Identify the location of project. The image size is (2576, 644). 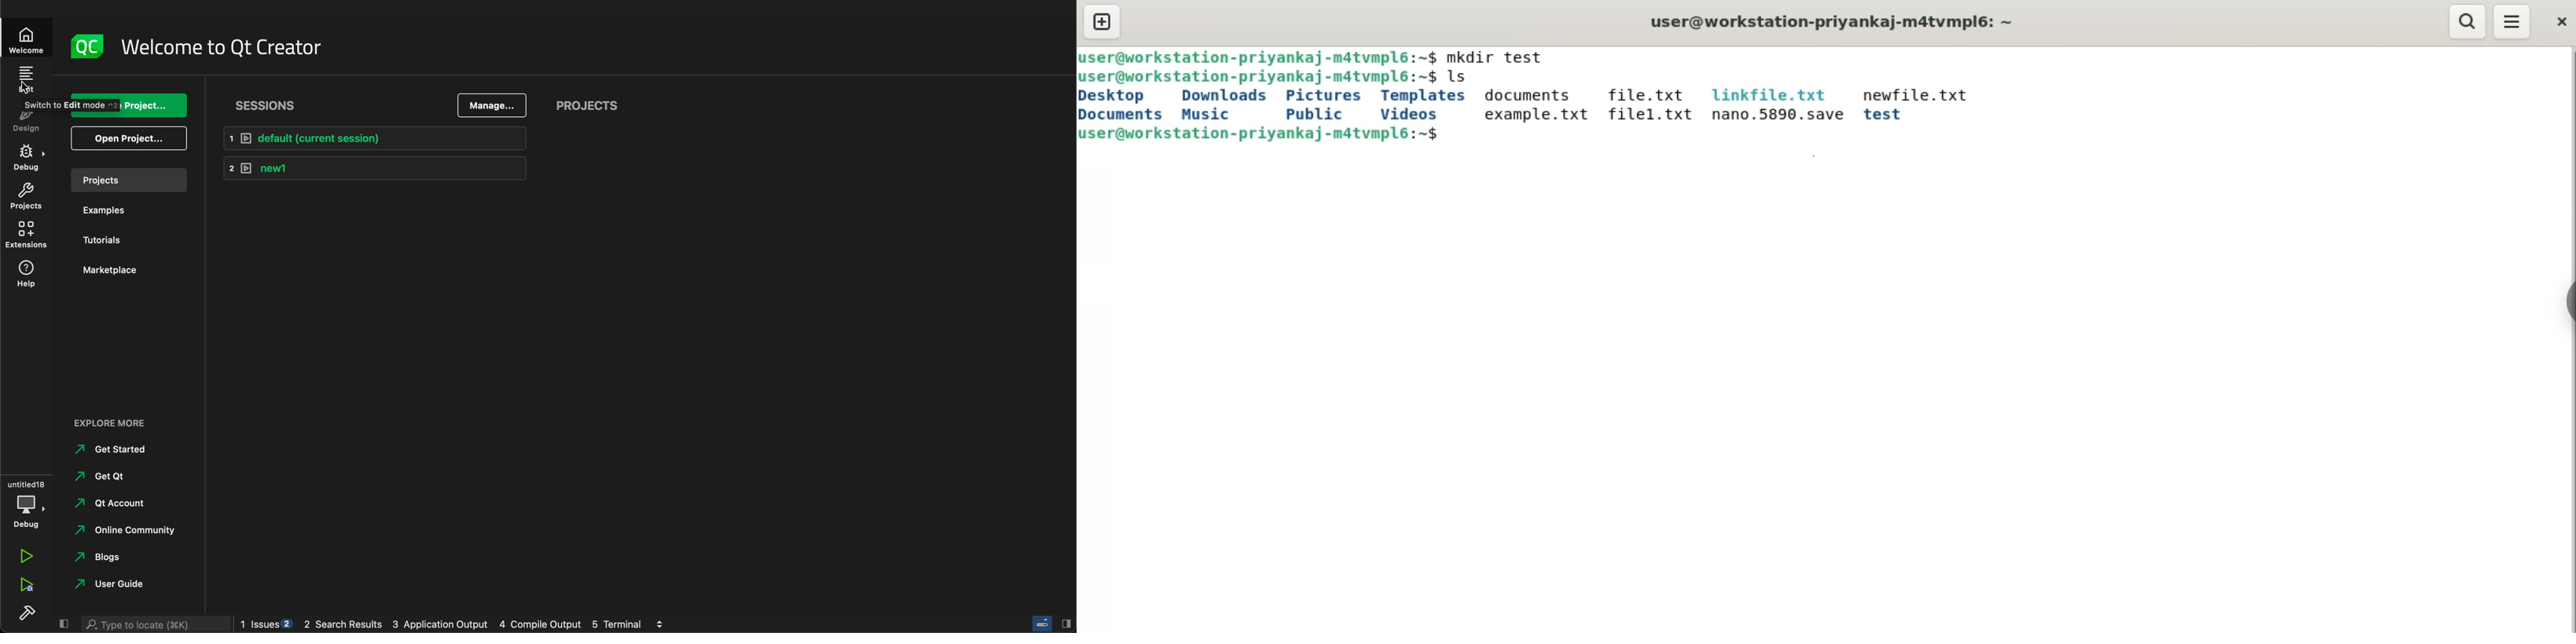
(31, 198).